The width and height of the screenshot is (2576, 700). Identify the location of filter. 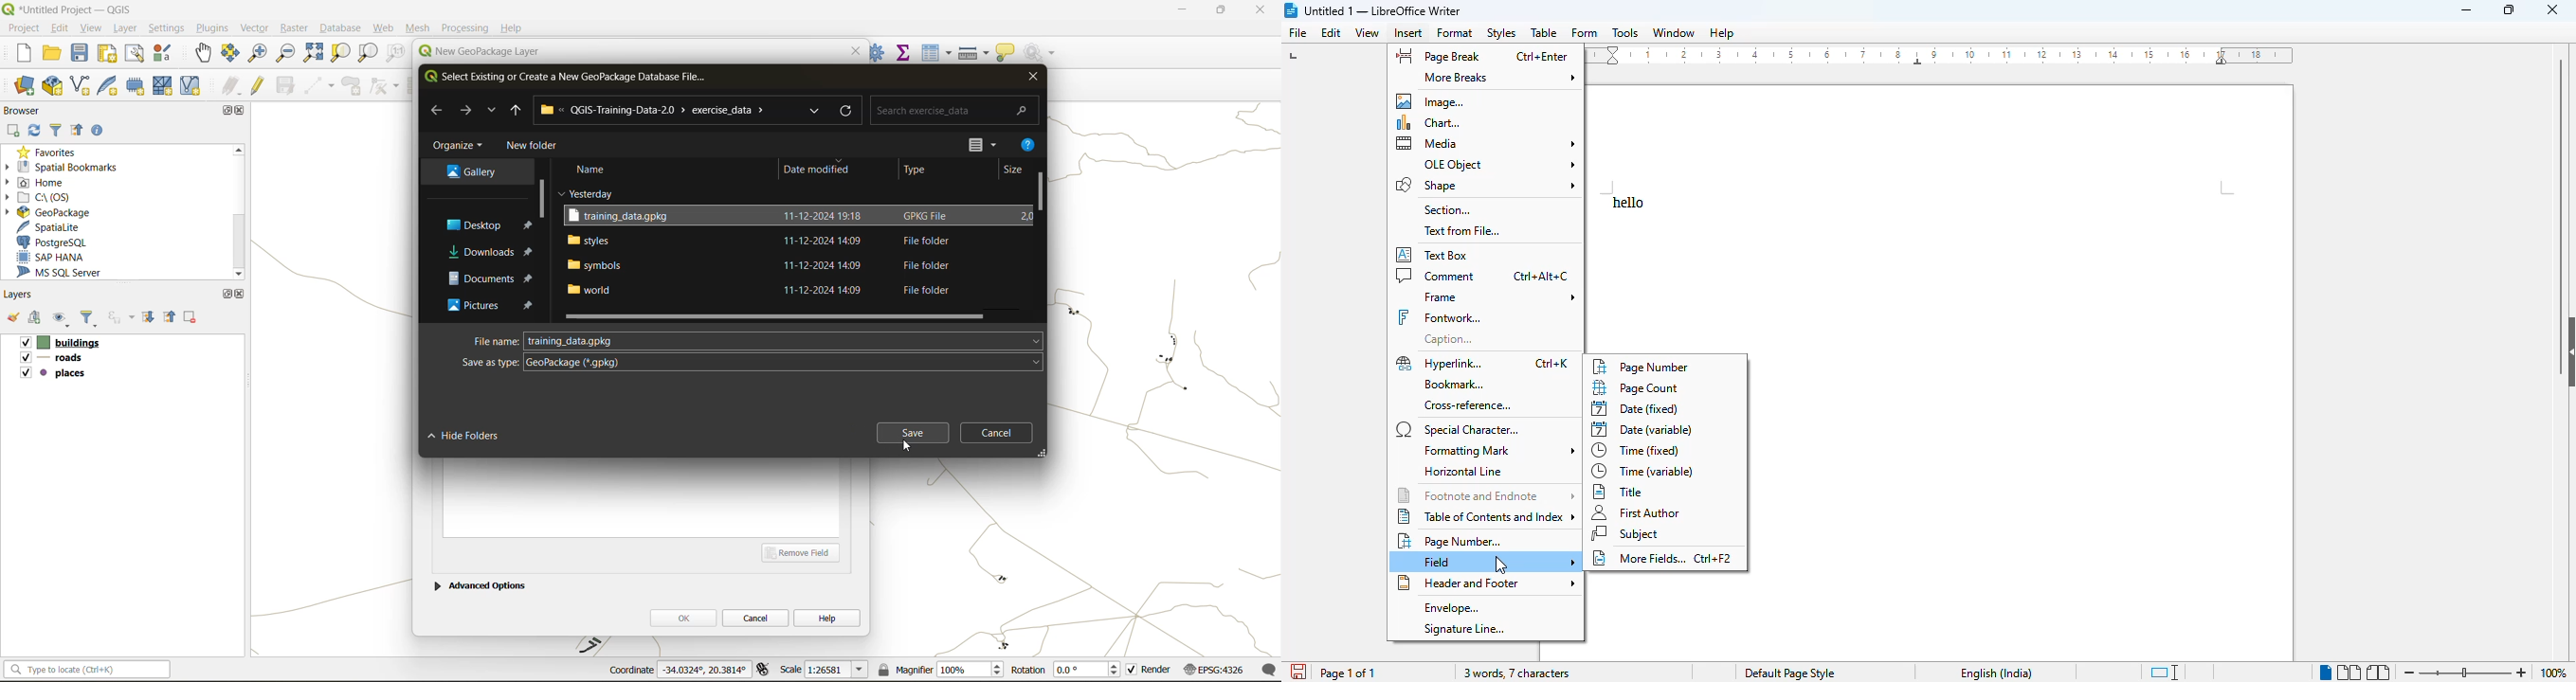
(91, 320).